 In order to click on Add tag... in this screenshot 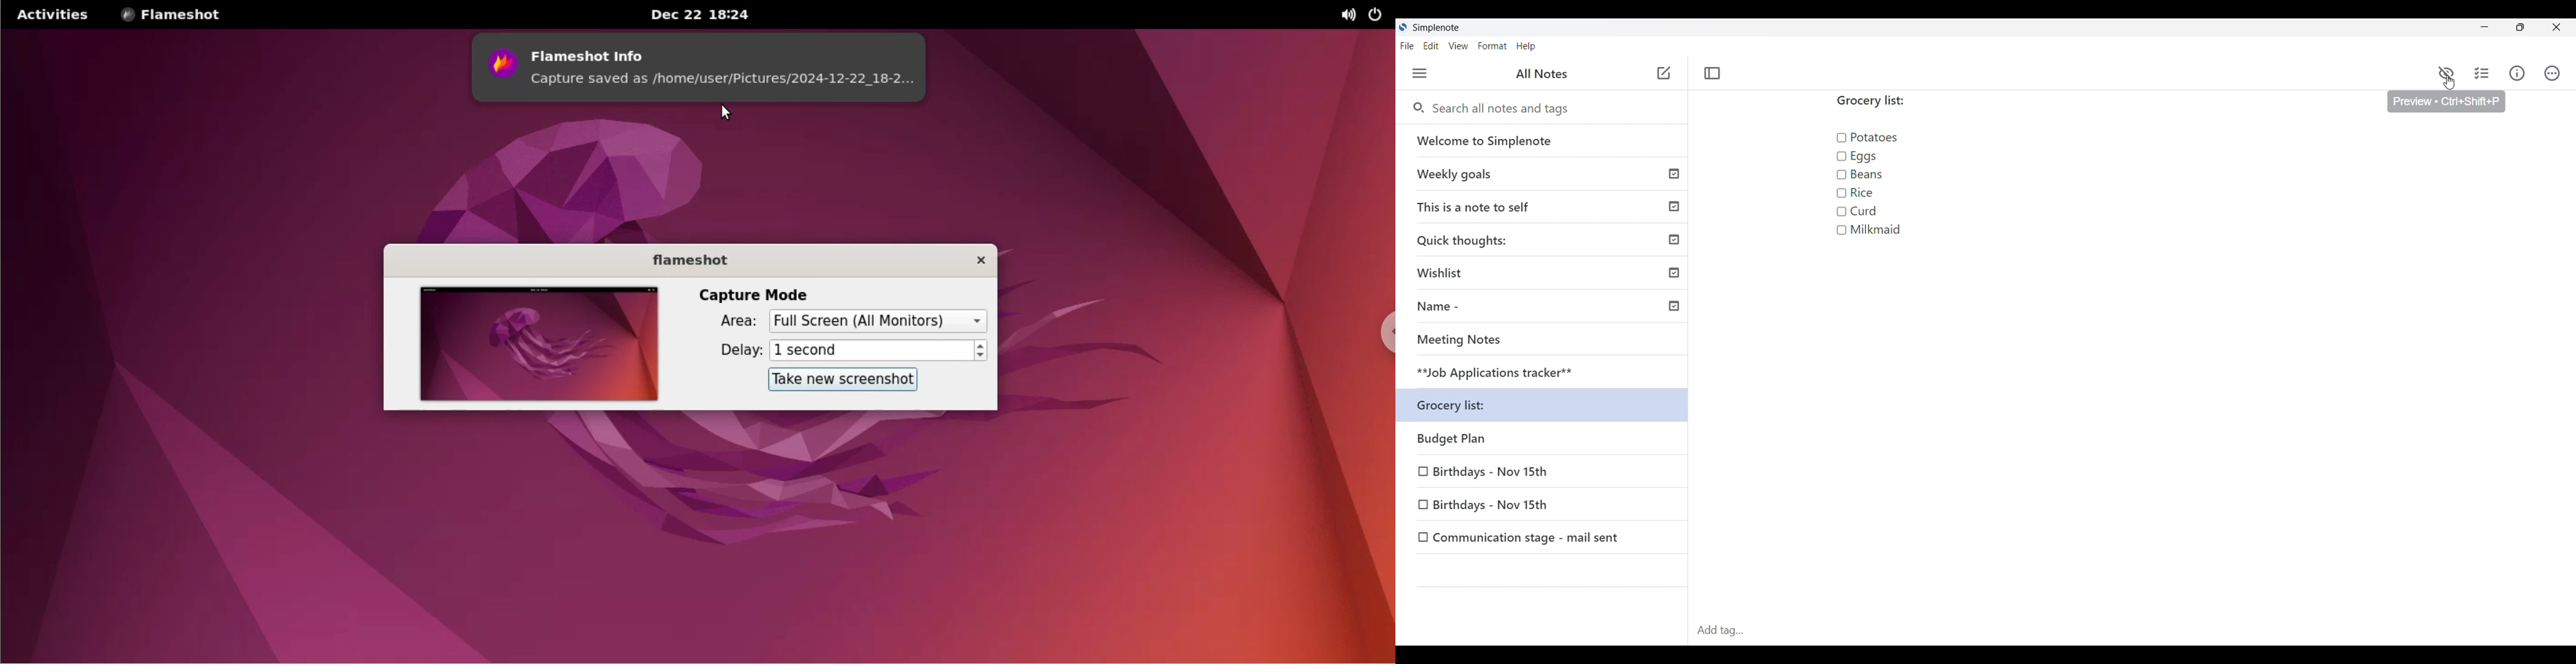, I will do `click(1725, 630)`.